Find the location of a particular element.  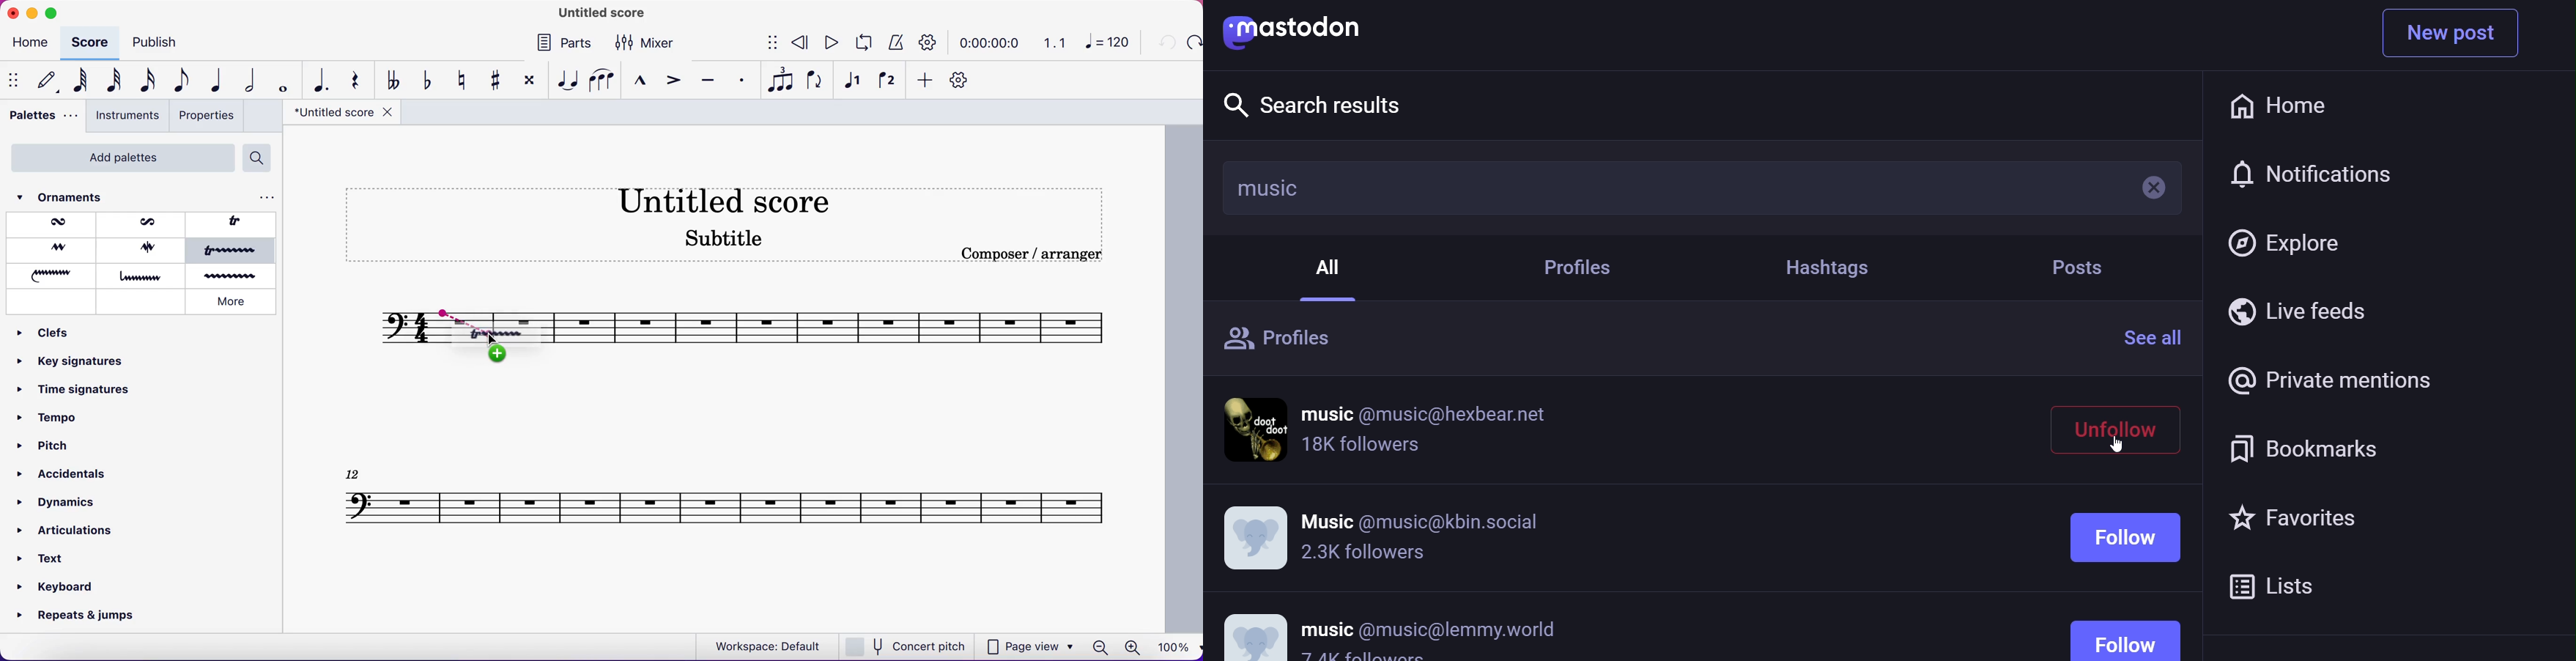

accidentals is located at coordinates (59, 470).